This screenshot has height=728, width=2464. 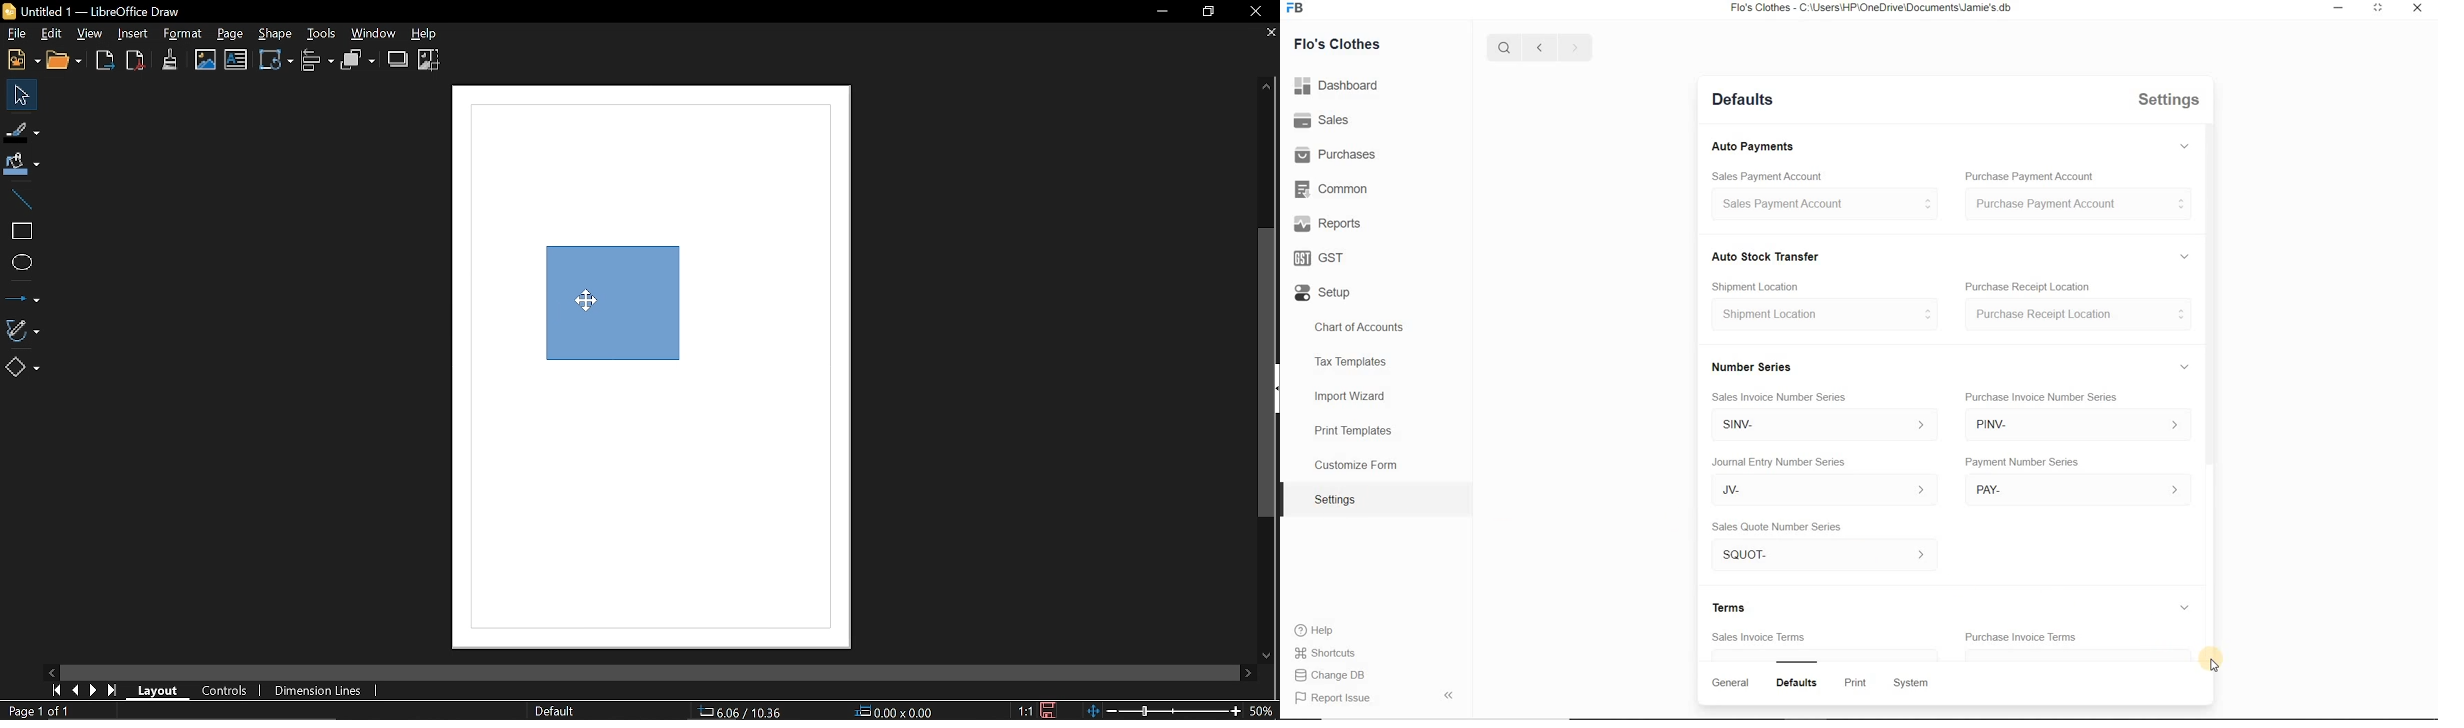 What do you see at coordinates (22, 195) in the screenshot?
I see `Line` at bounding box center [22, 195].